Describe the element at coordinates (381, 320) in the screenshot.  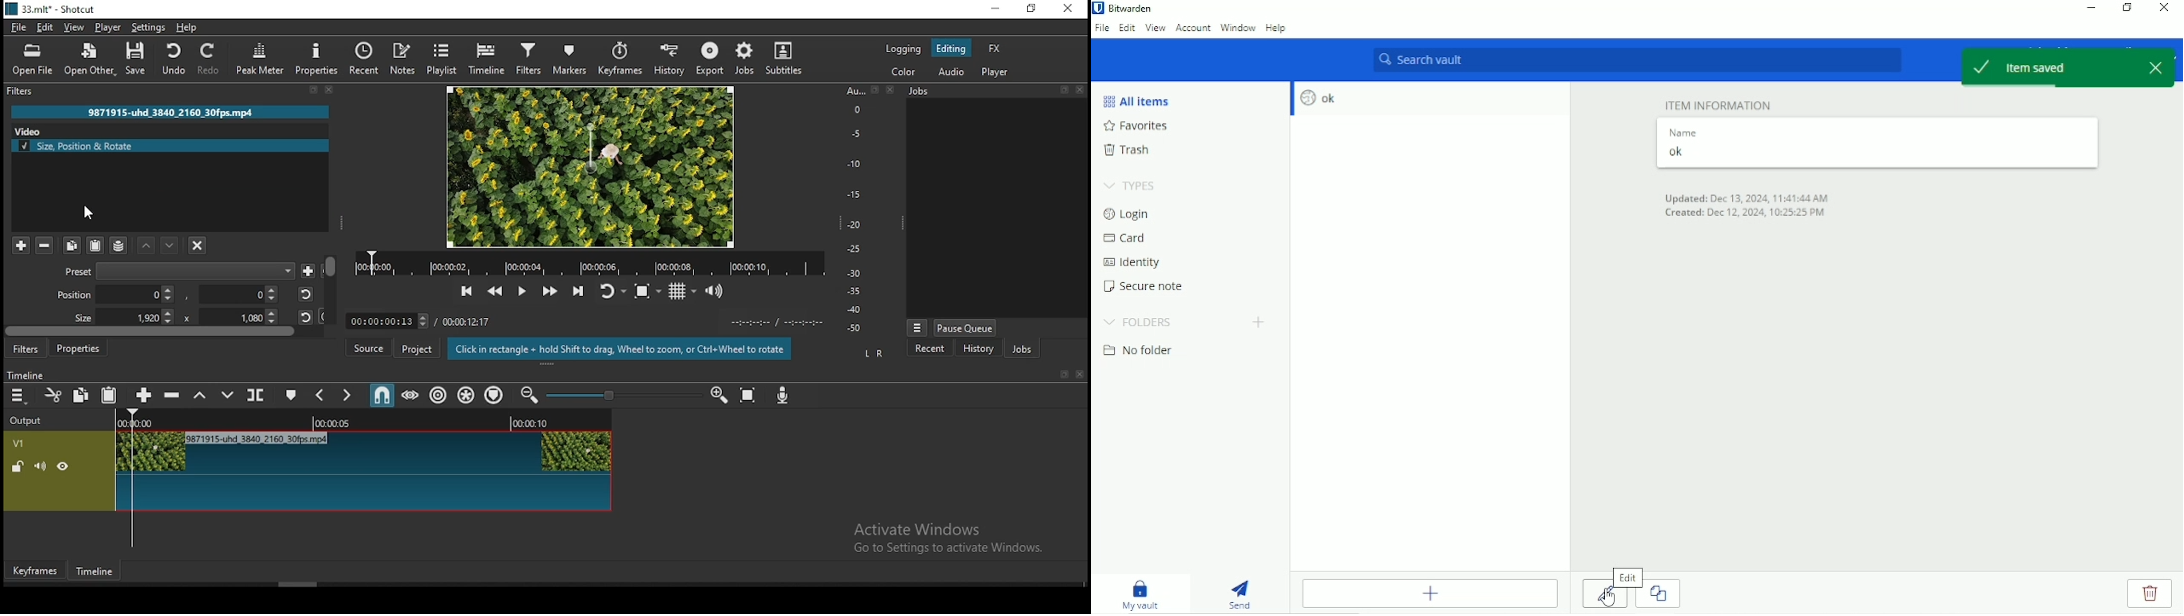
I see `00:00:00:13` at that location.